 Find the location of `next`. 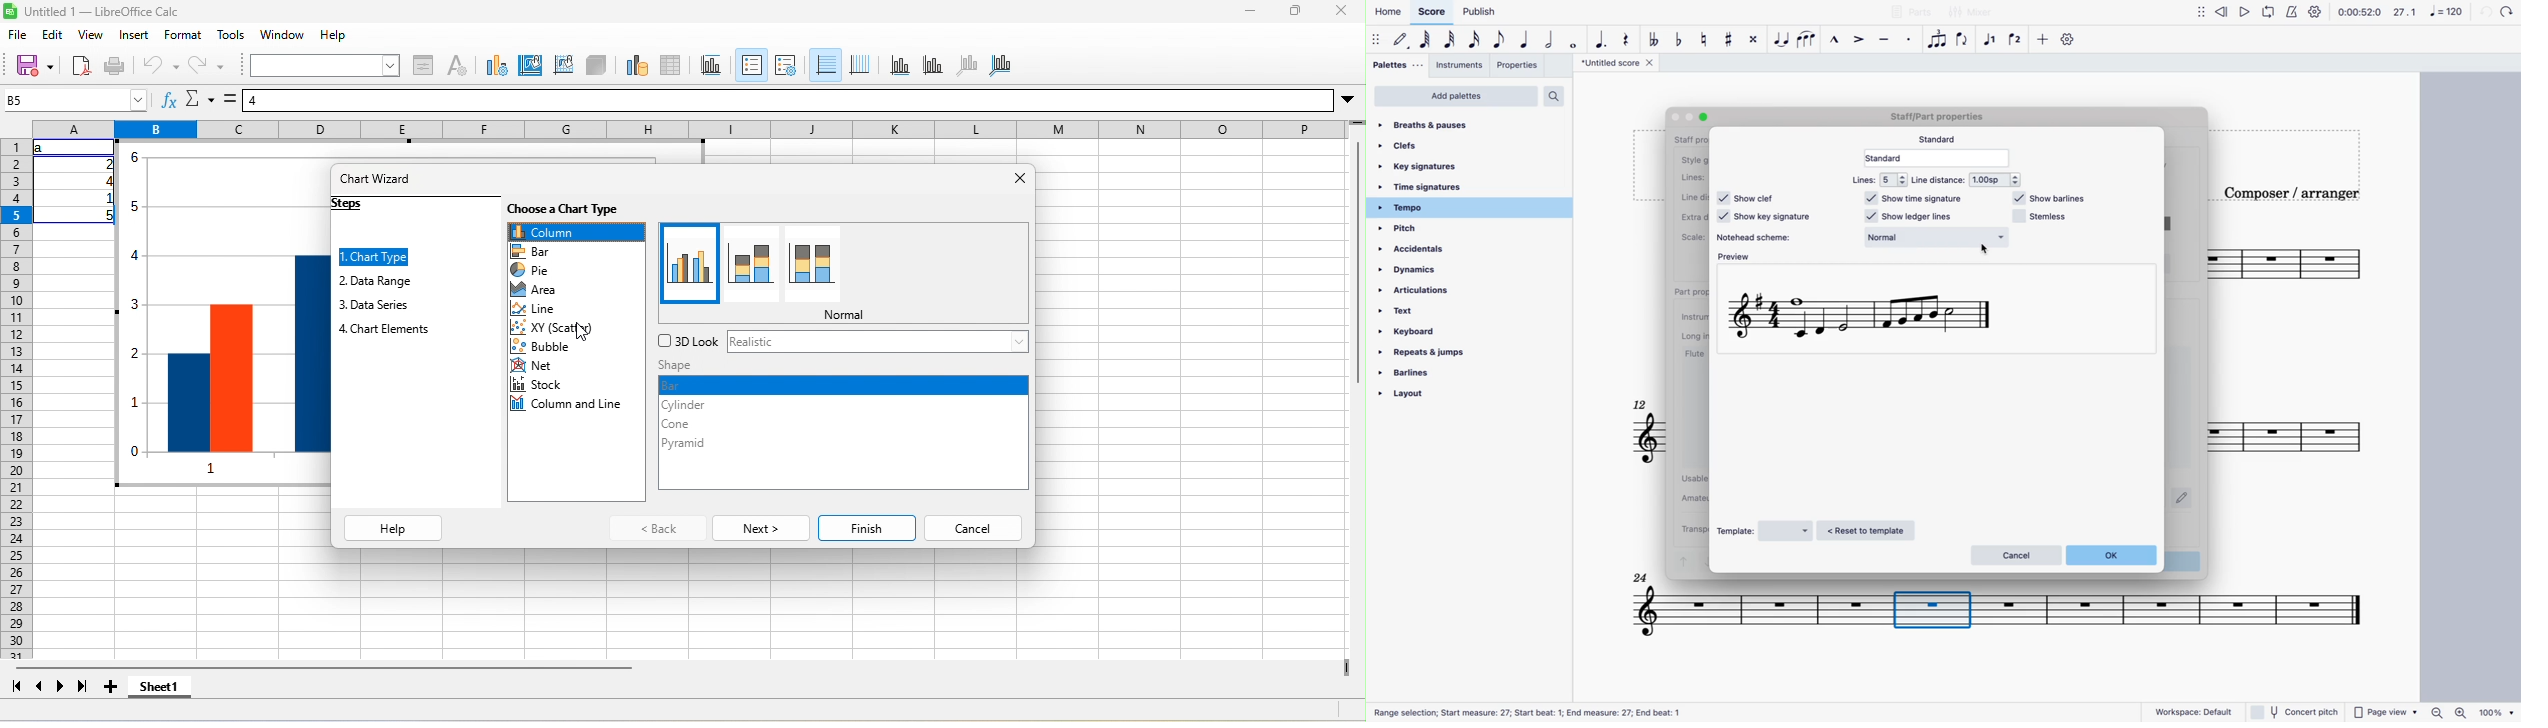

next is located at coordinates (762, 528).